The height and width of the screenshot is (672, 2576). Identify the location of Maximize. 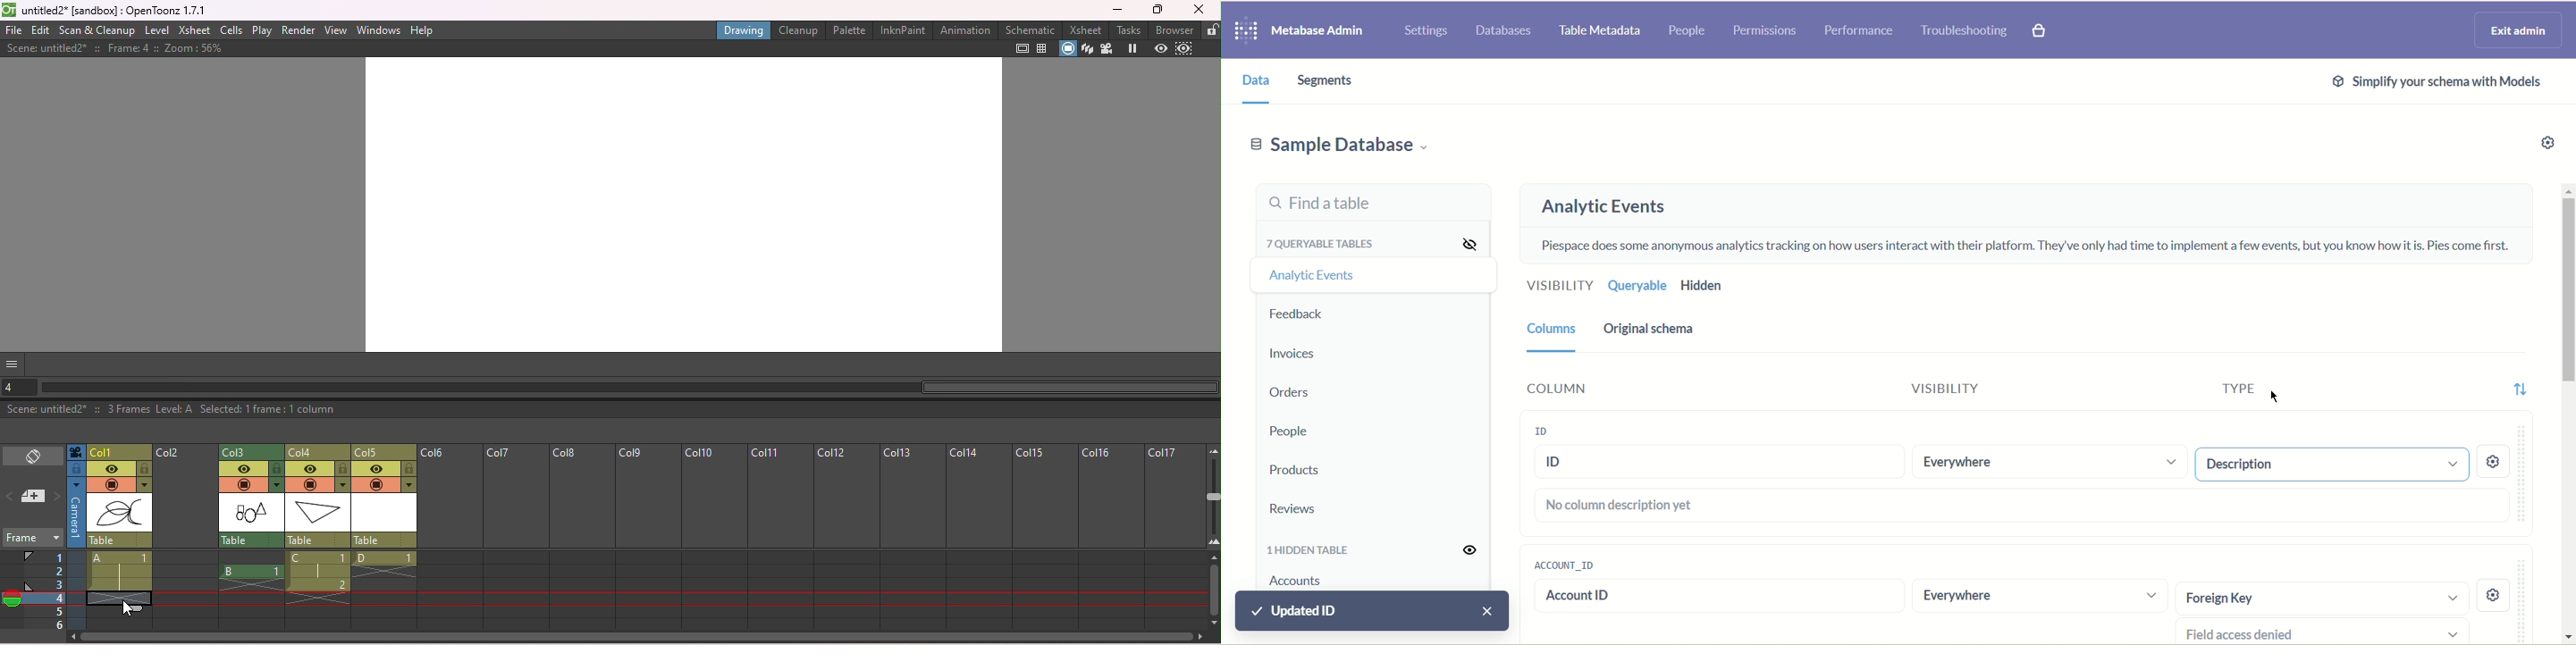
(1160, 10).